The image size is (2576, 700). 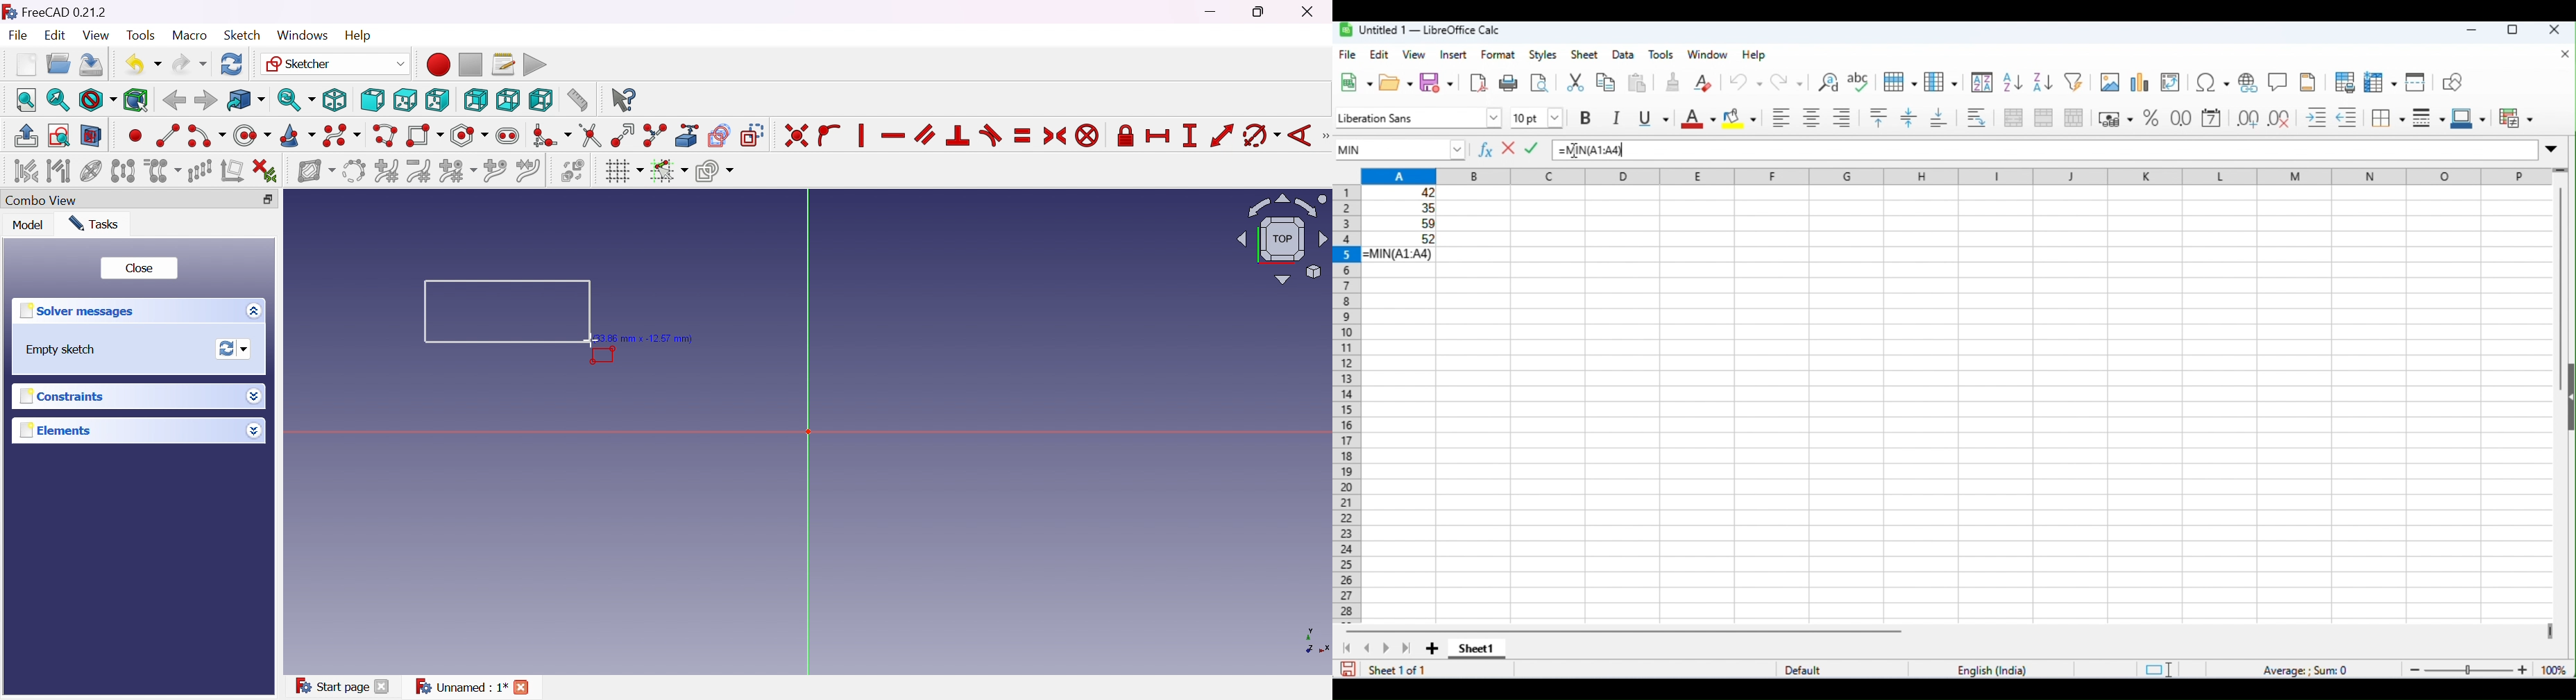 What do you see at coordinates (386, 135) in the screenshot?
I see `Create polyline` at bounding box center [386, 135].